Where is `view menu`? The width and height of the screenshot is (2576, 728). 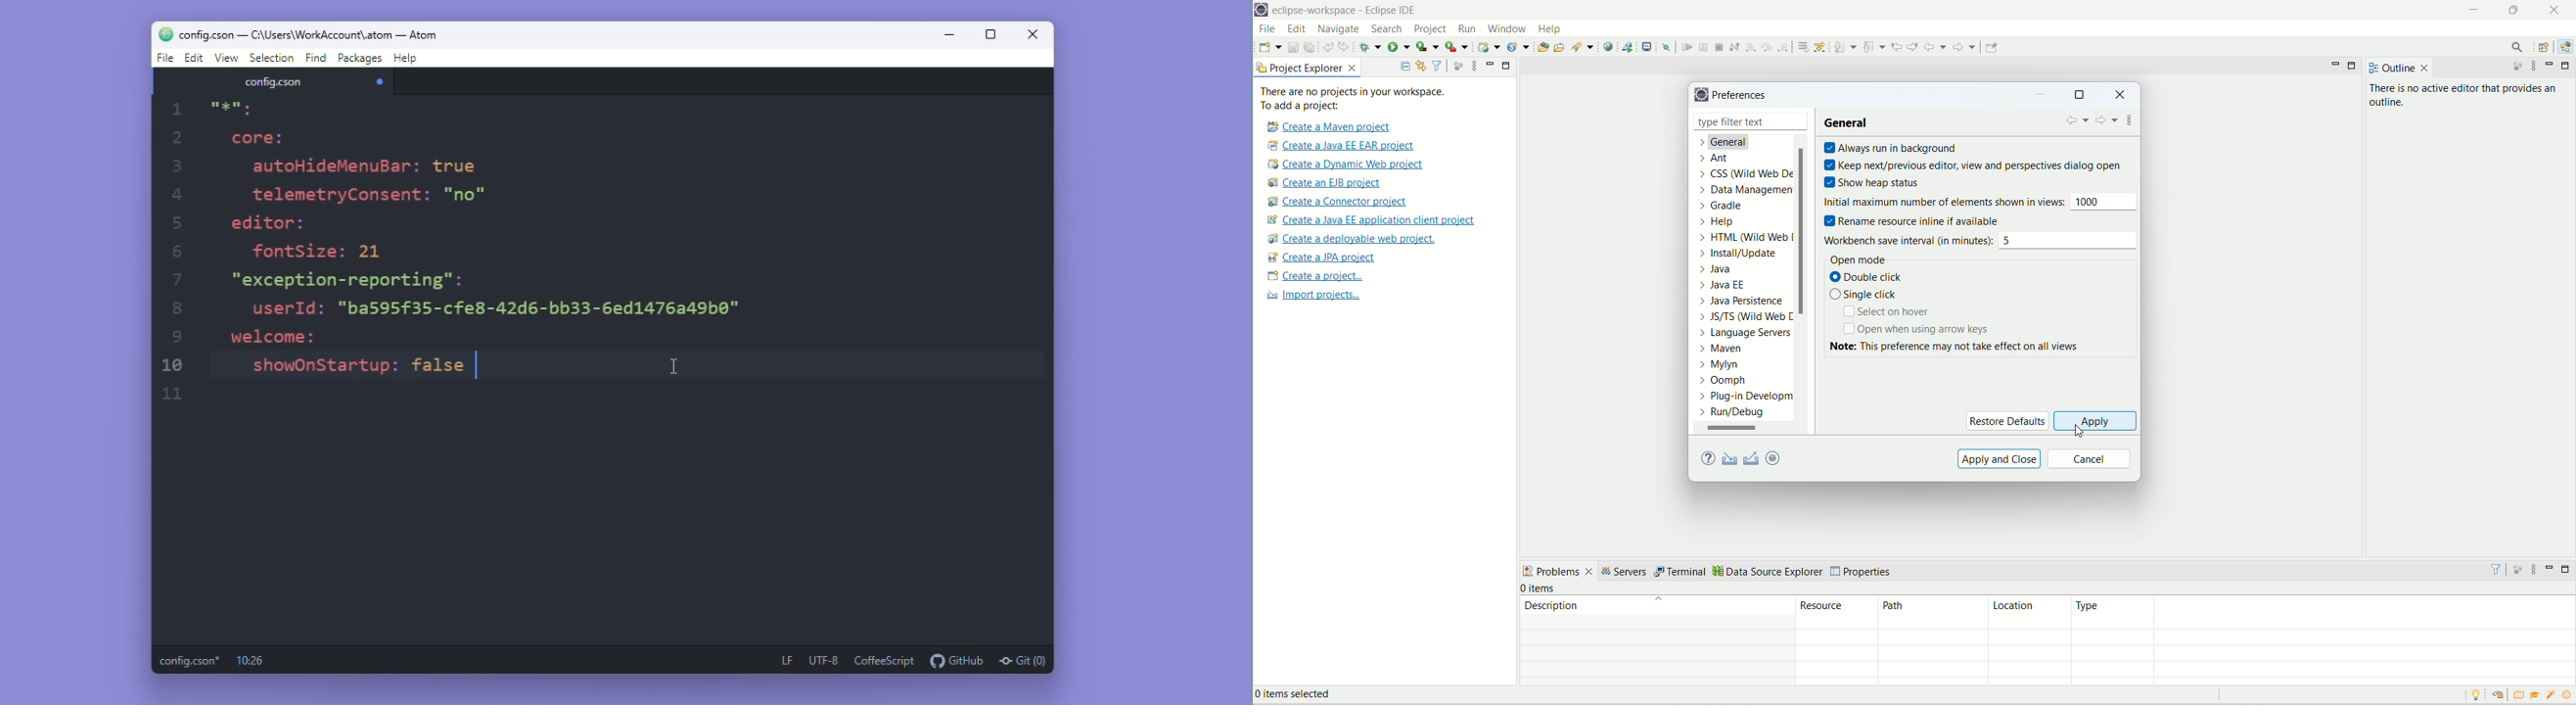 view menu is located at coordinates (1471, 67).